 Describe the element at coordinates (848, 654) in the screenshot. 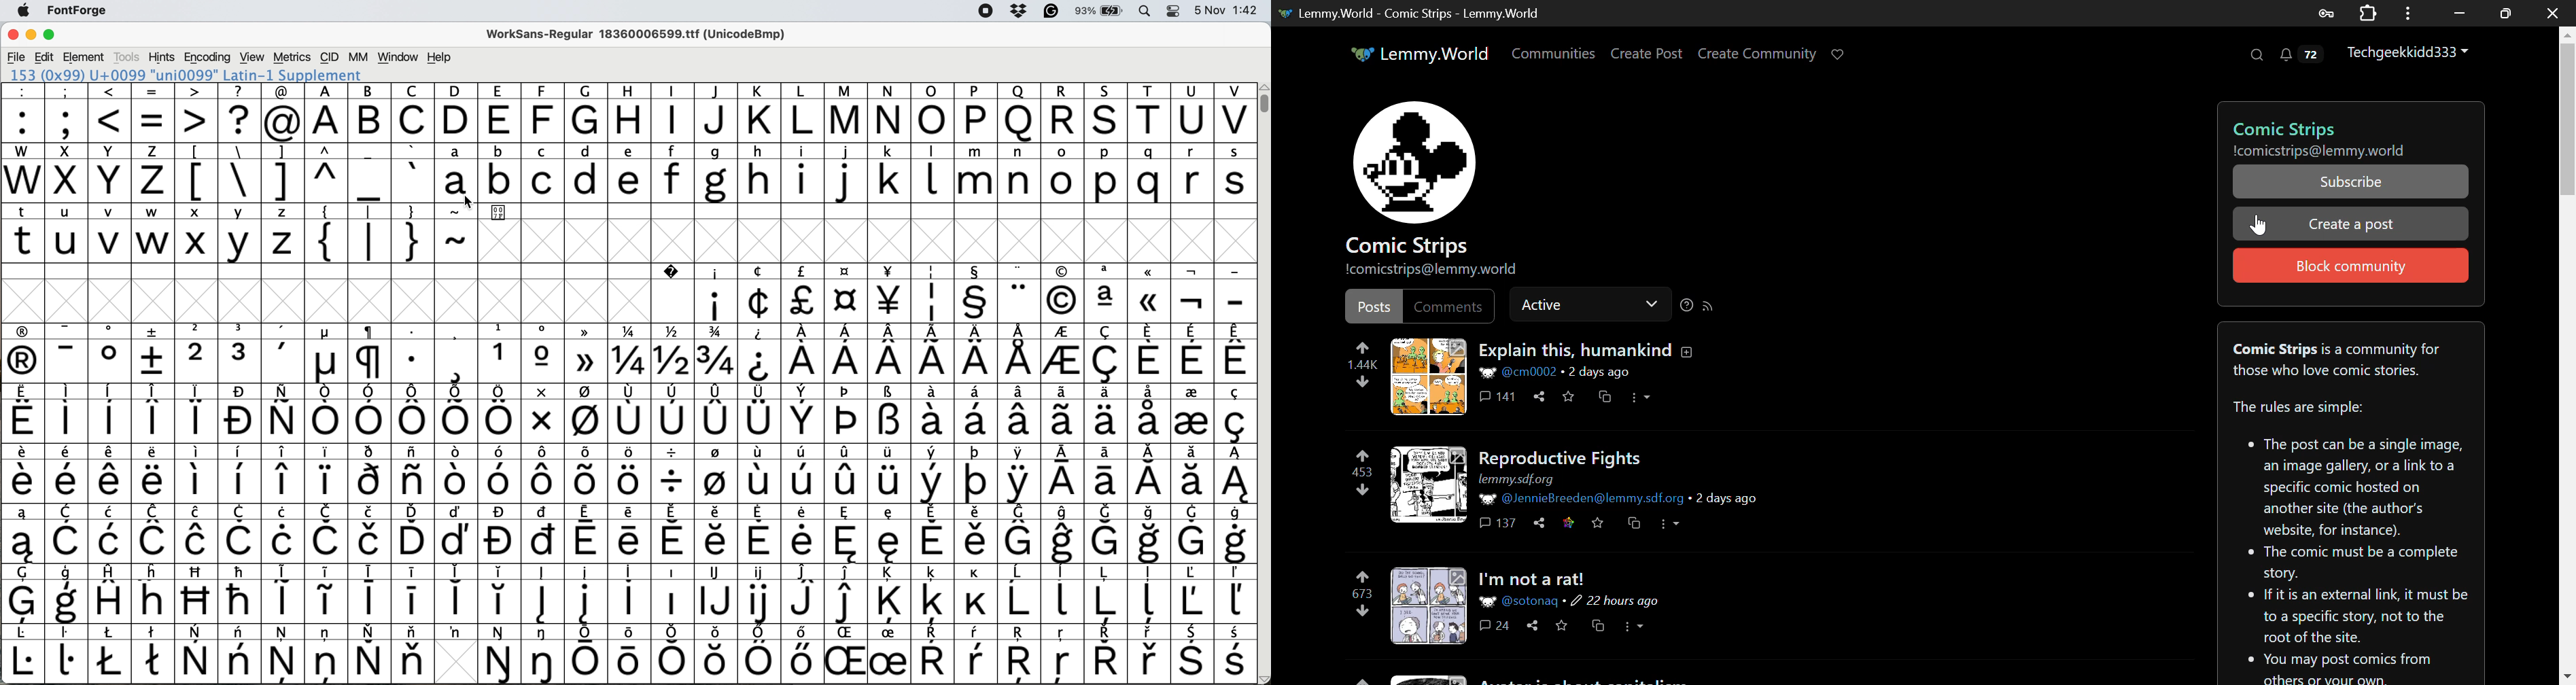

I see `` at that location.